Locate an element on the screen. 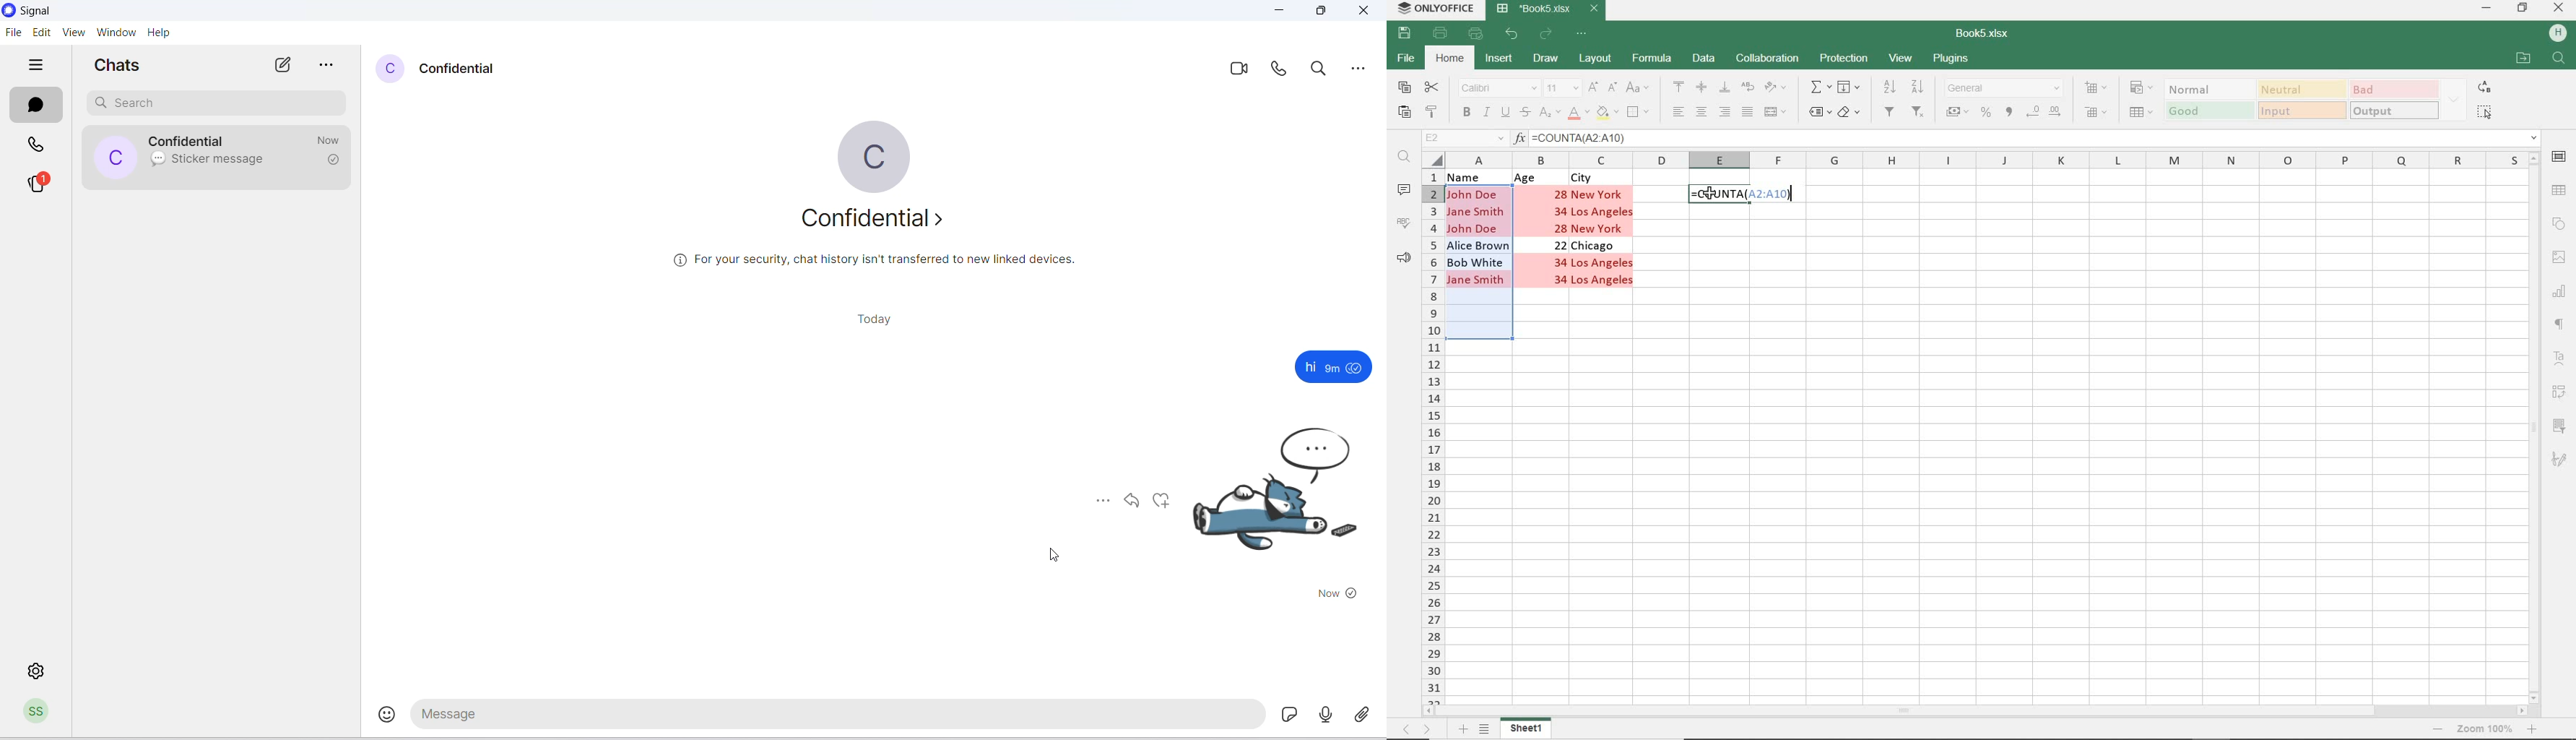  voice call is located at coordinates (1280, 71).